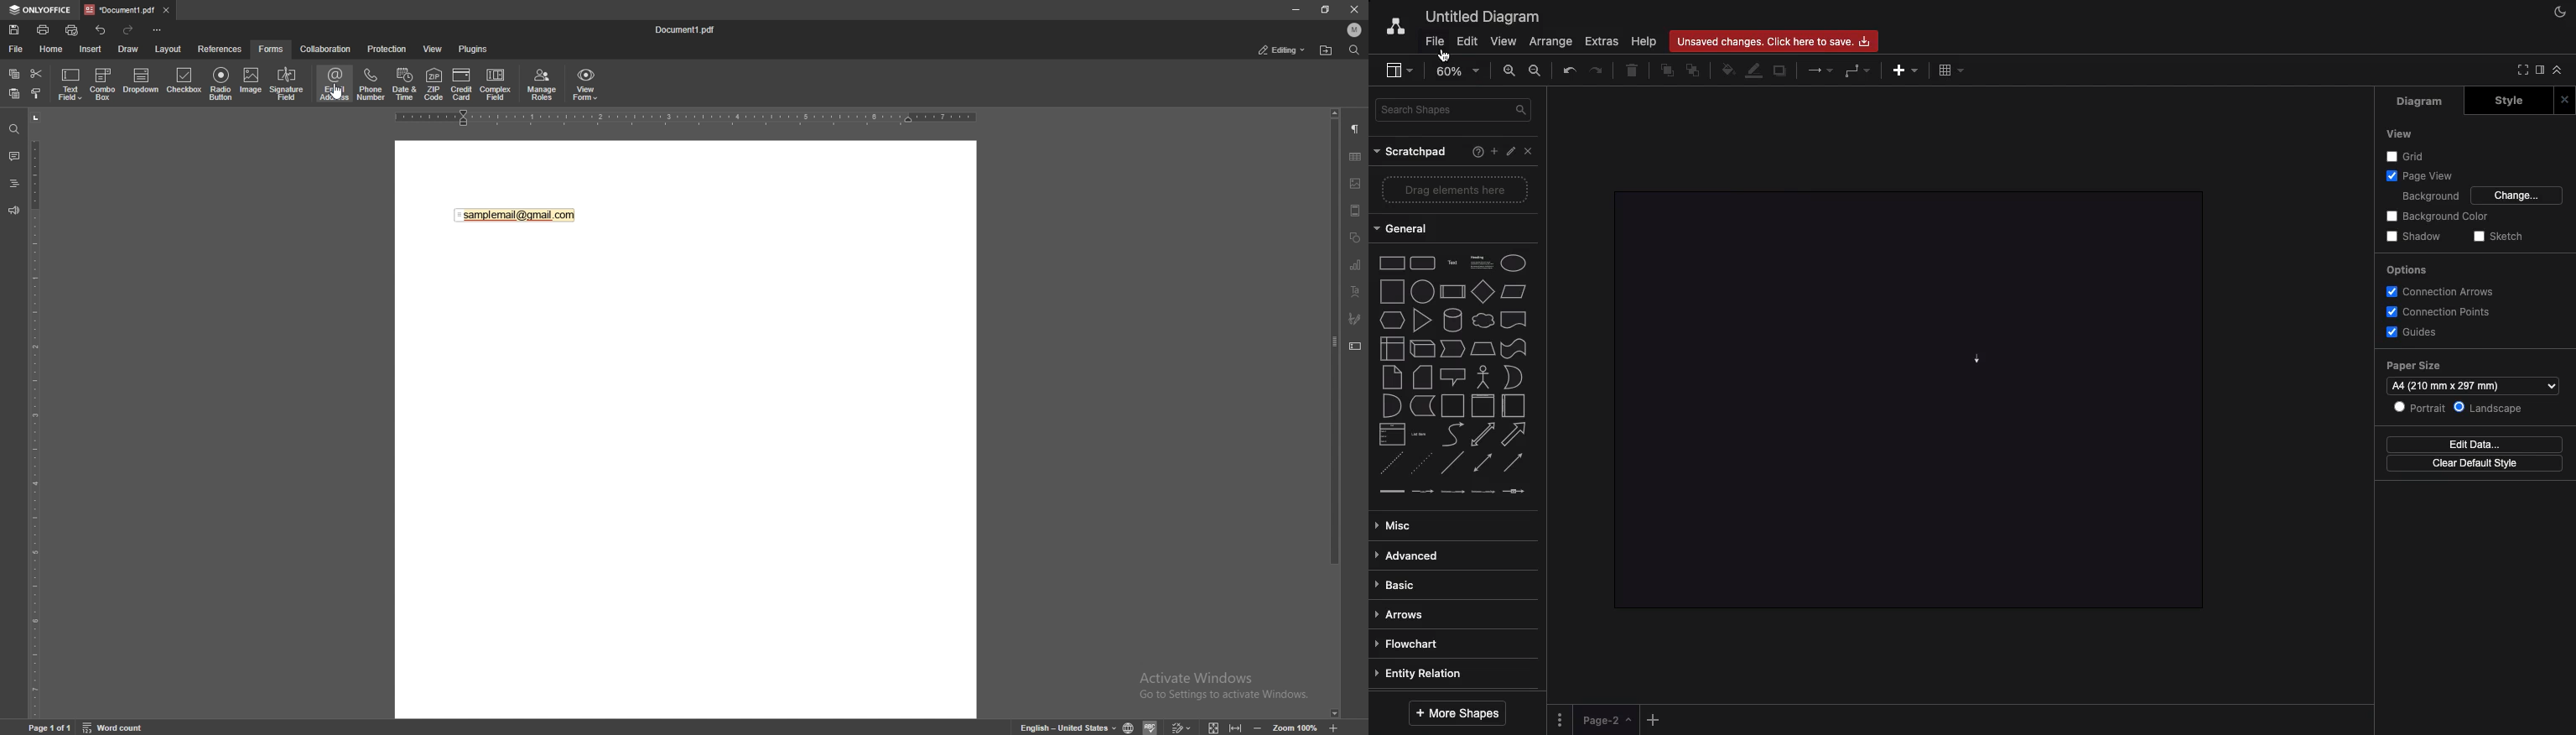  I want to click on Sketch, so click(2496, 237).